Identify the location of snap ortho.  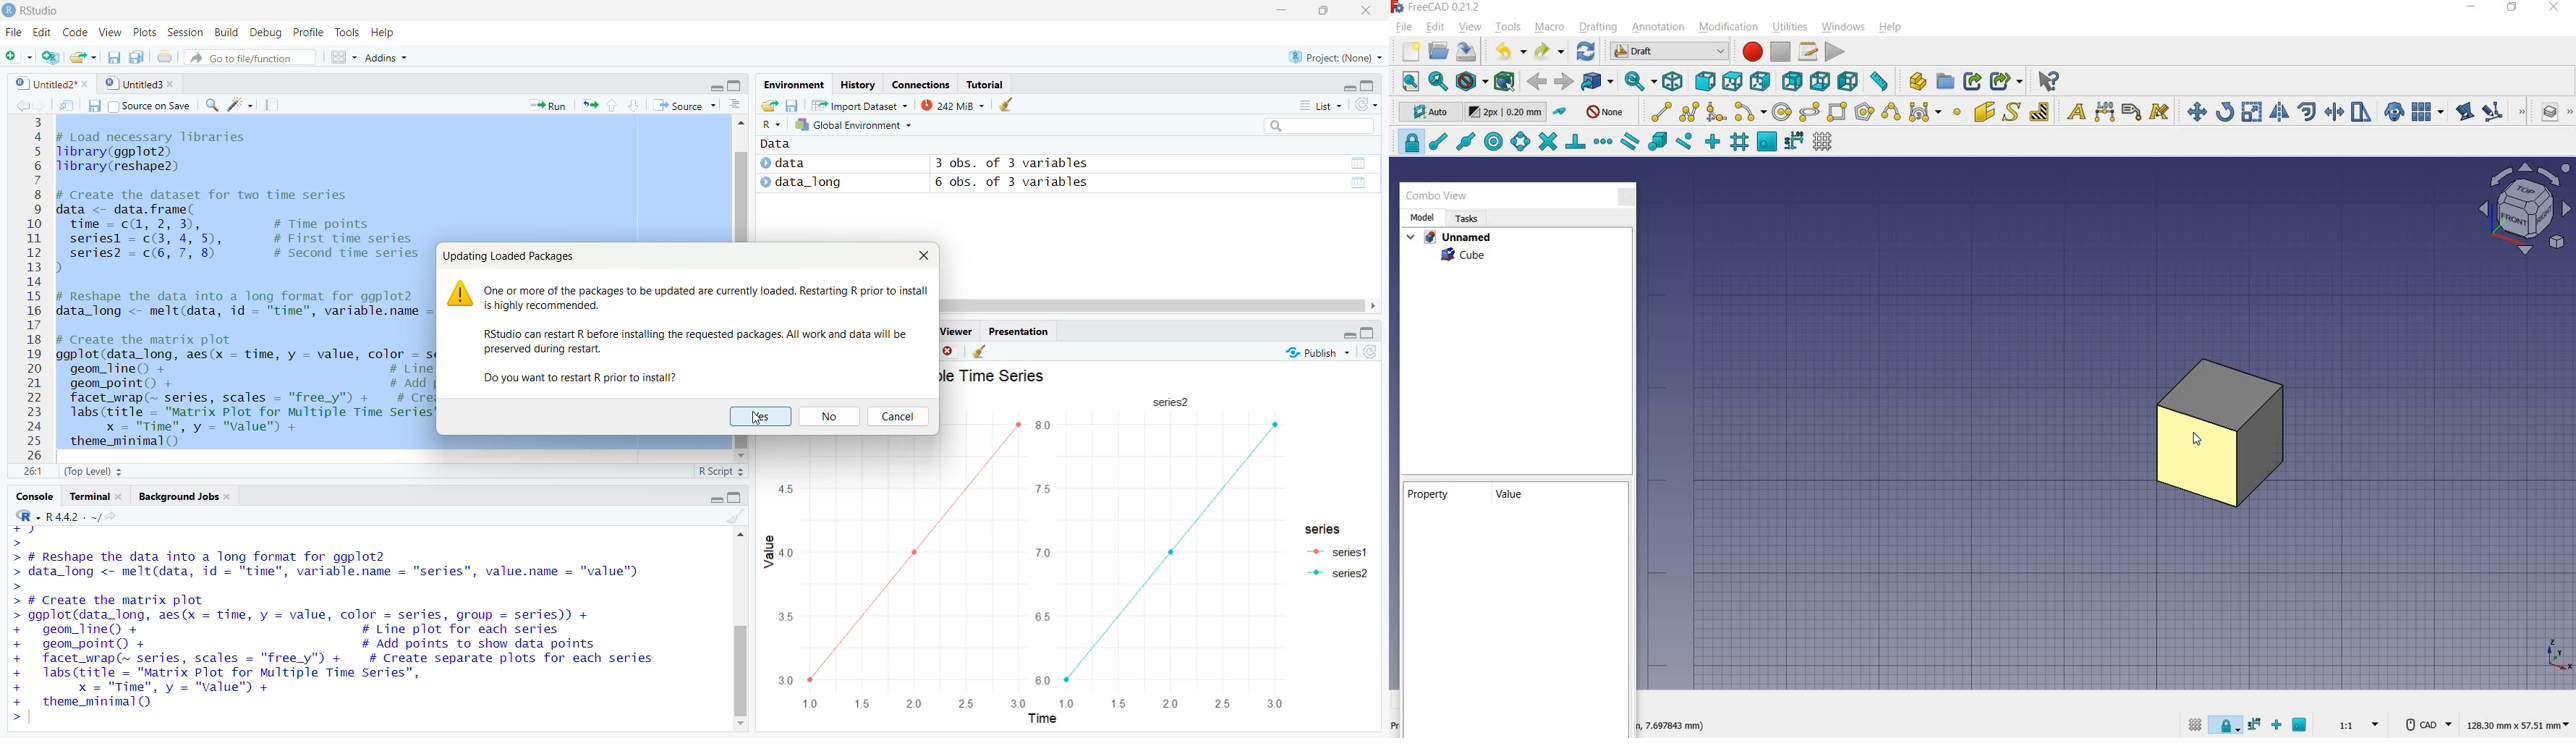
(1711, 141).